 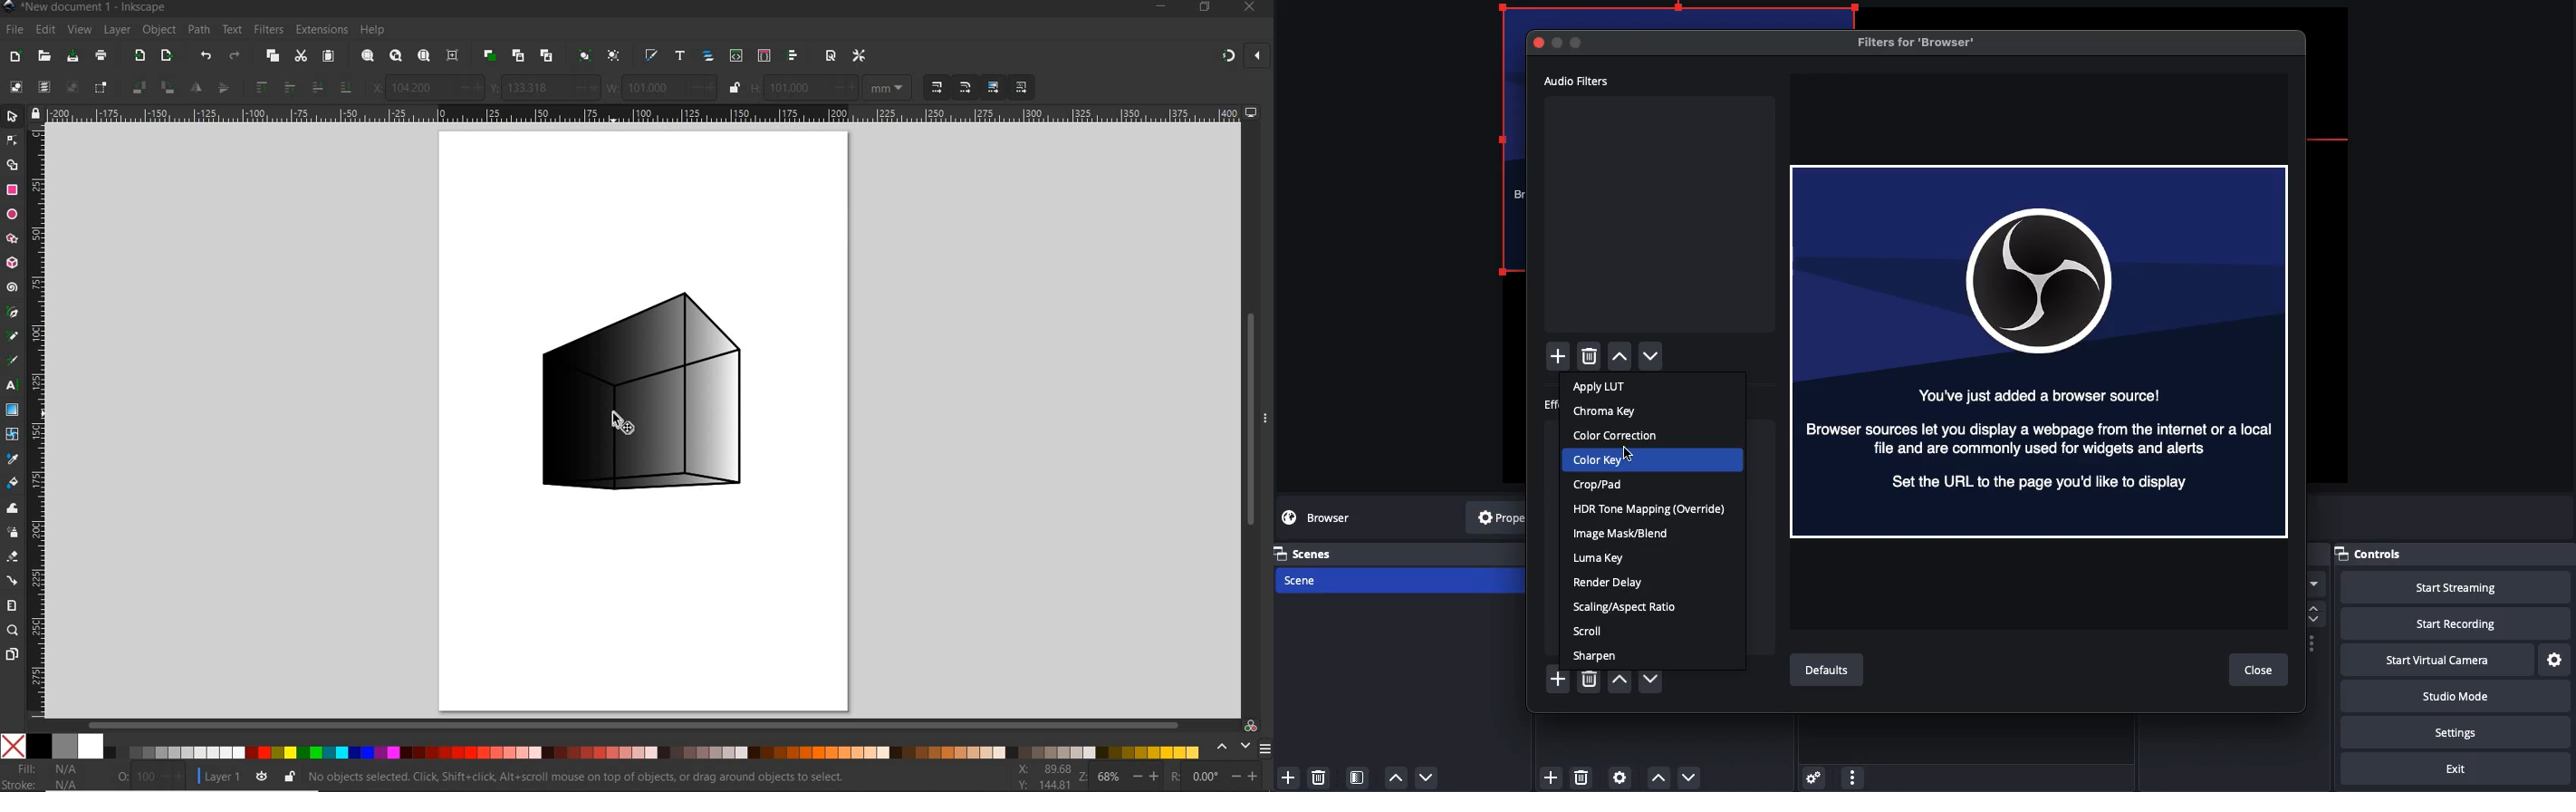 I want to click on Luna key, so click(x=1602, y=557).